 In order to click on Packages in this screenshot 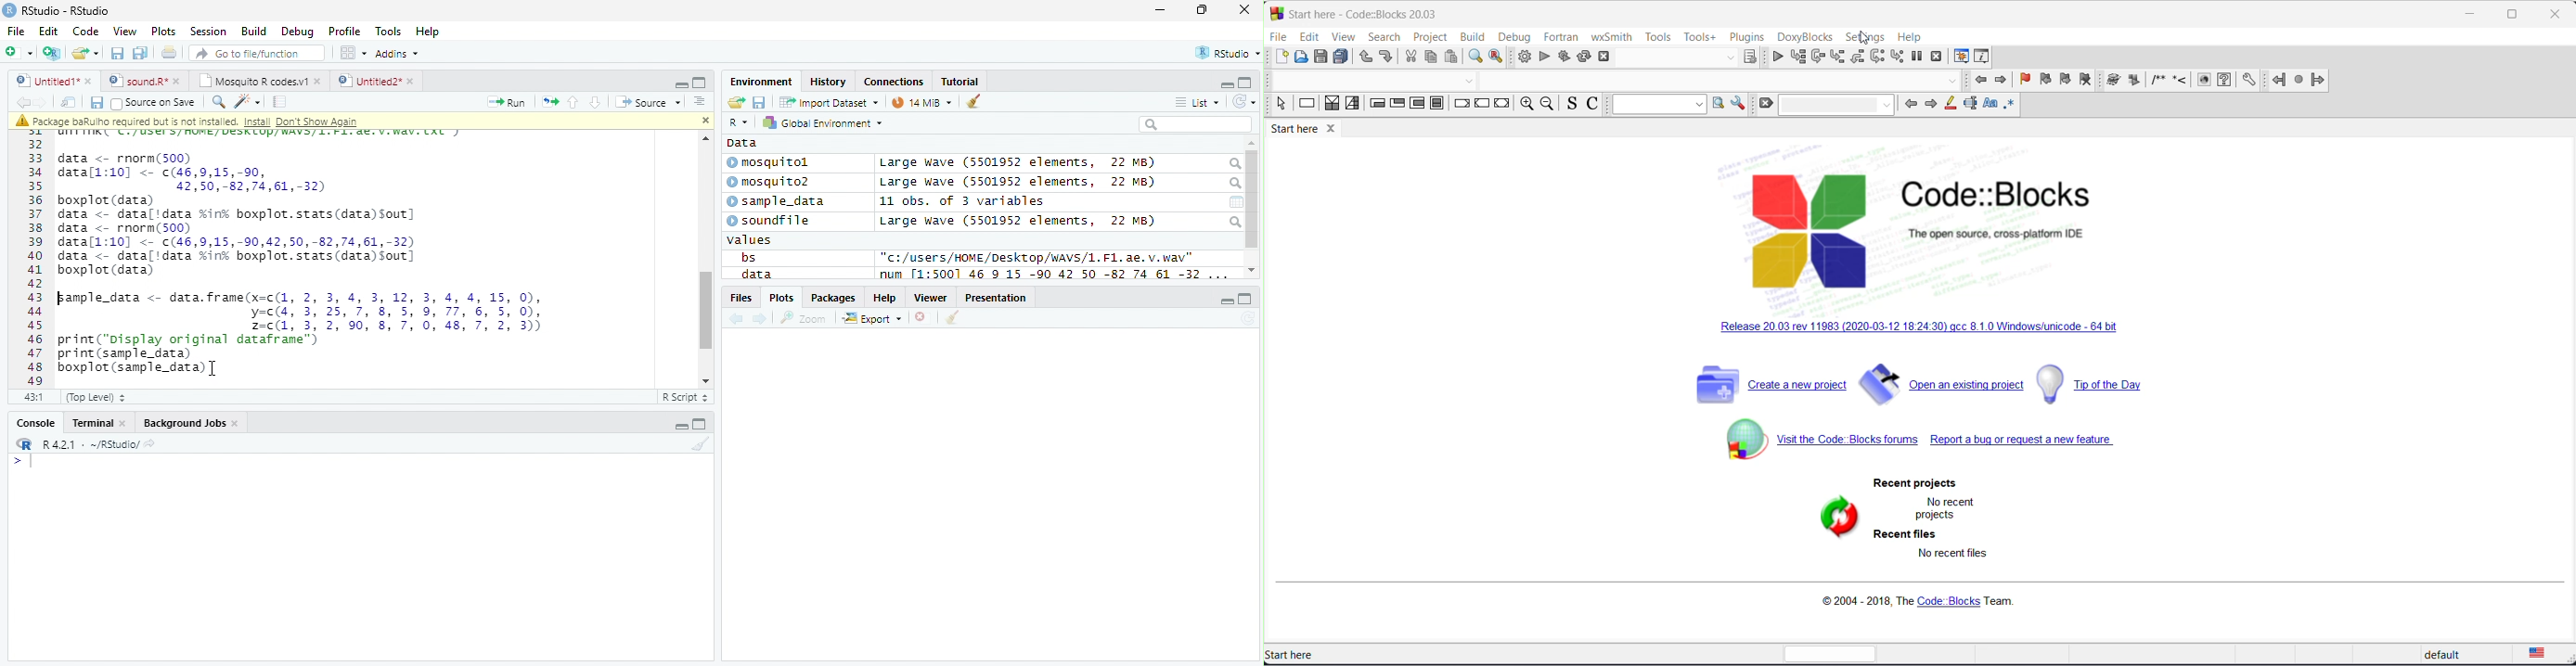, I will do `click(834, 298)`.